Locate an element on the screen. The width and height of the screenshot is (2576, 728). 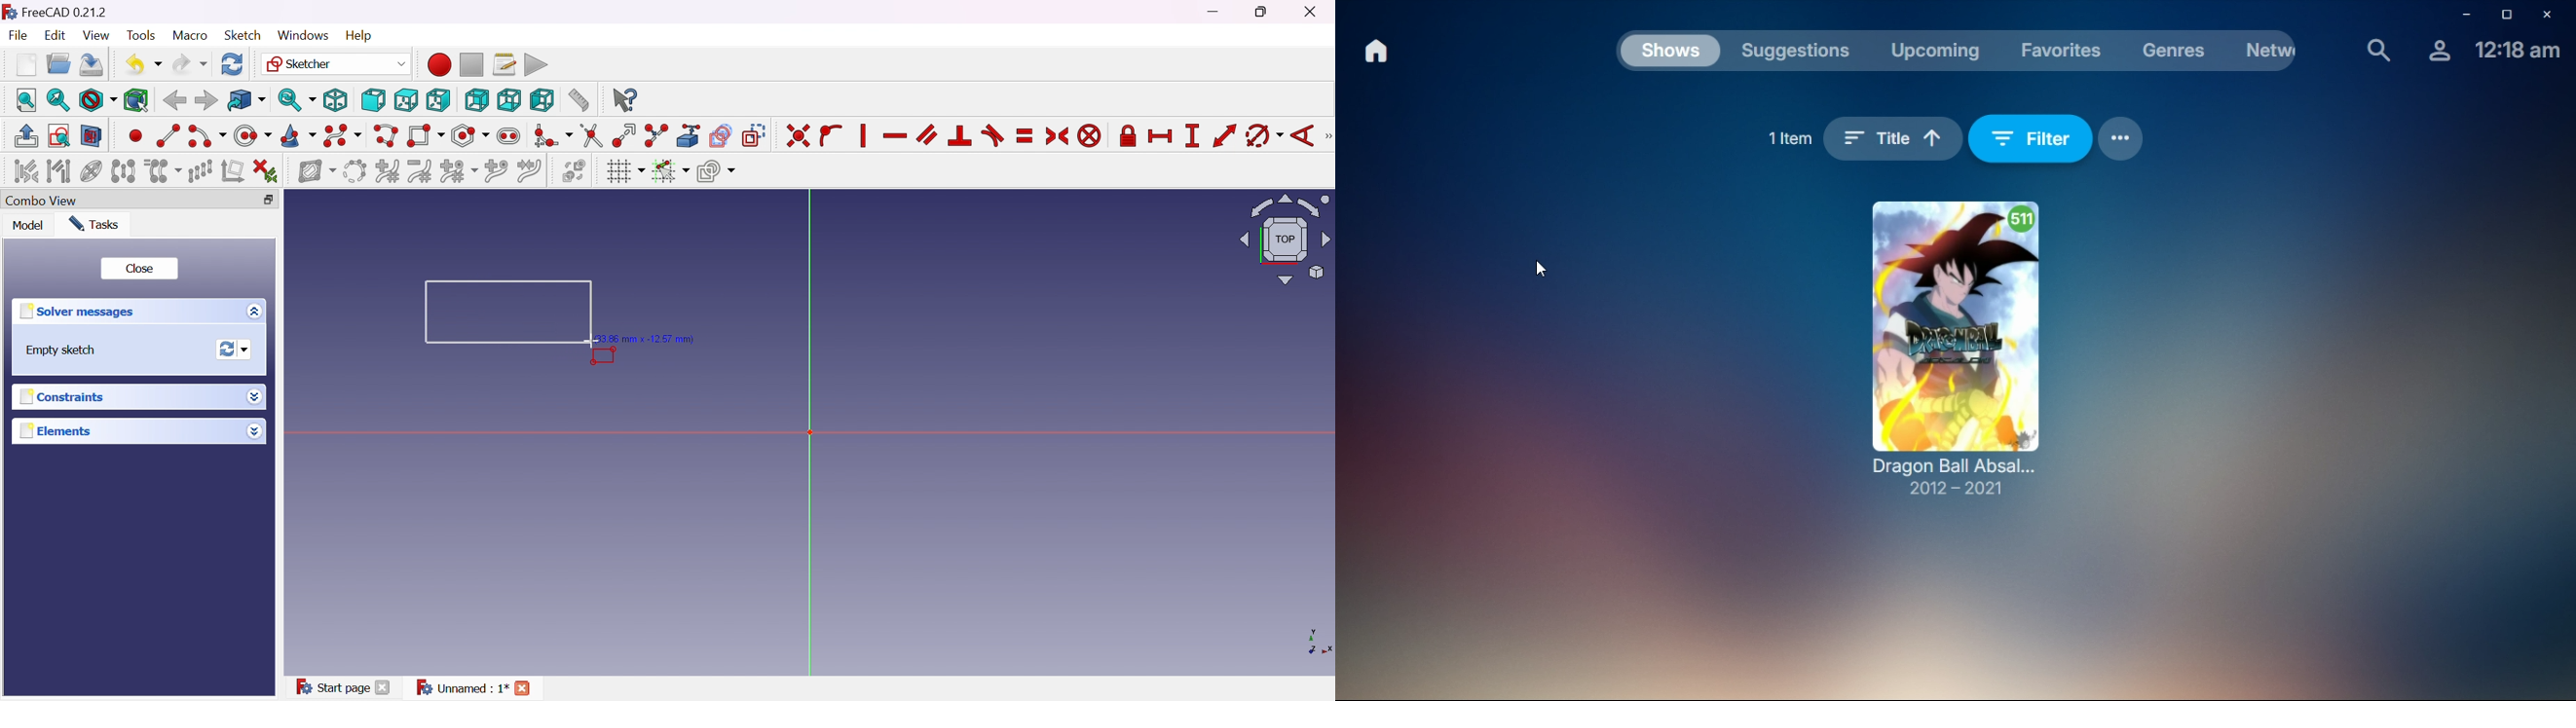
Split edge is located at coordinates (655, 136).